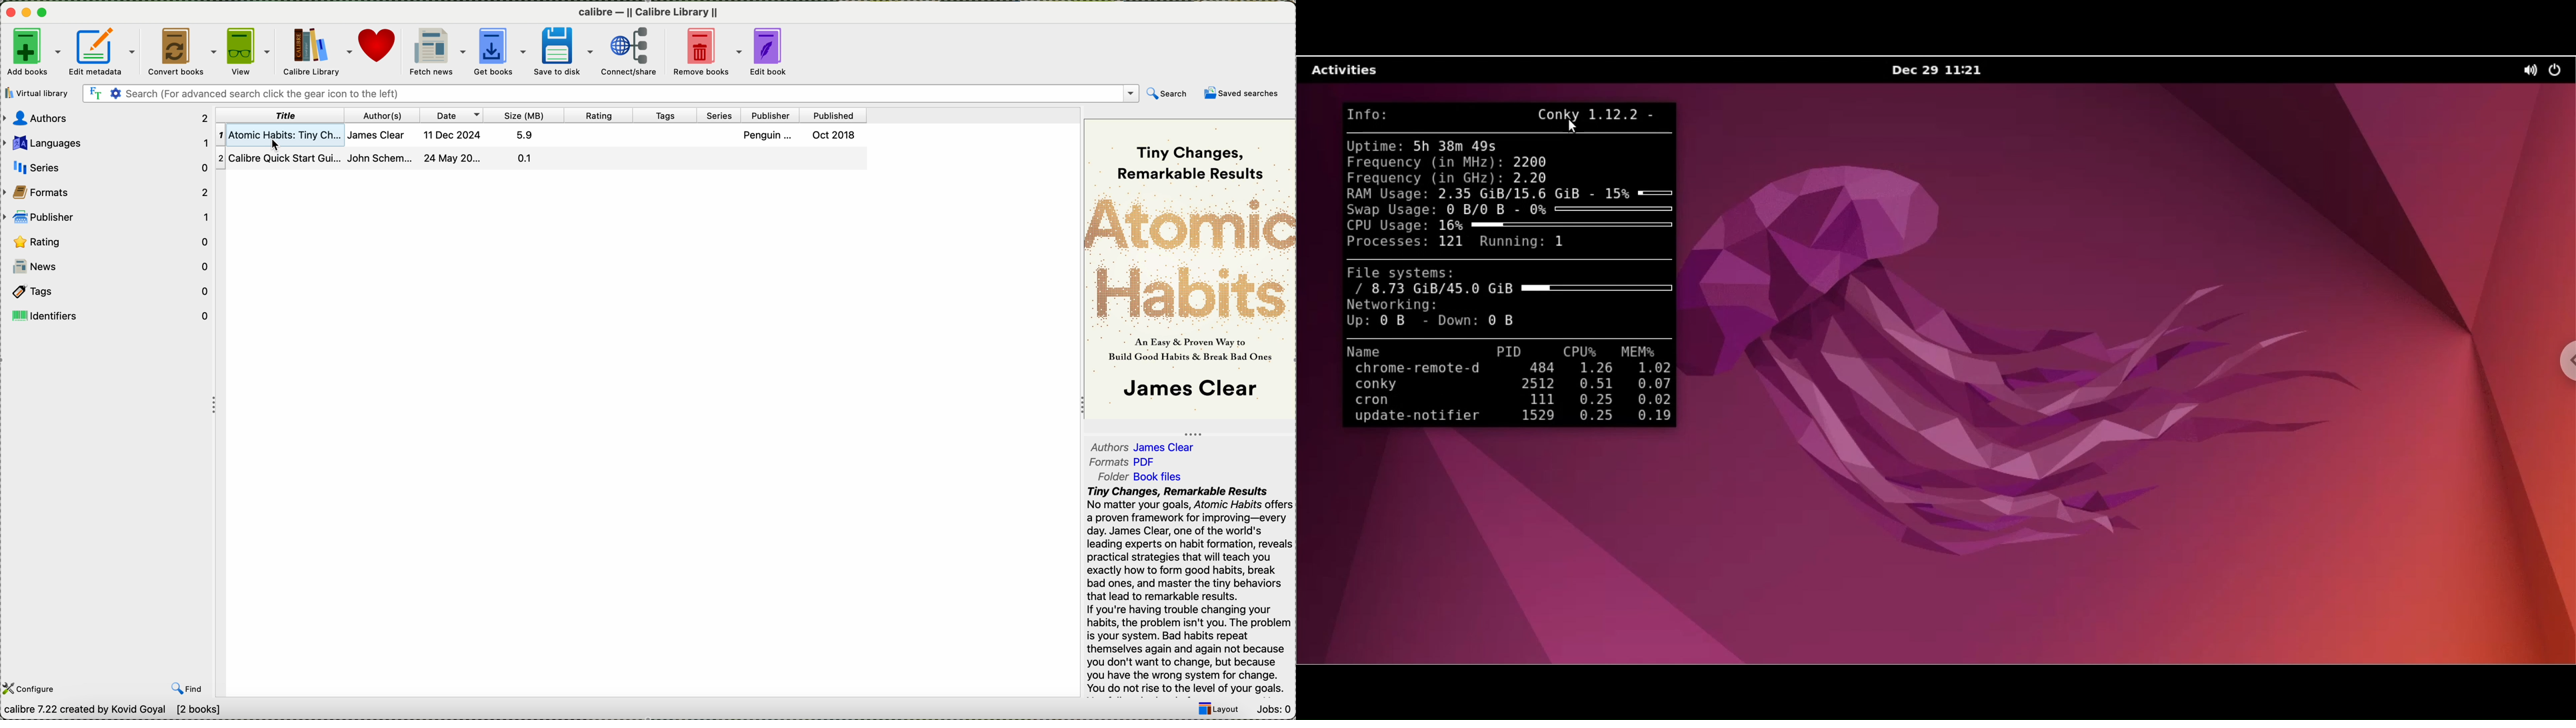 This screenshot has width=2576, height=728. What do you see at coordinates (184, 52) in the screenshot?
I see `convert books` at bounding box center [184, 52].